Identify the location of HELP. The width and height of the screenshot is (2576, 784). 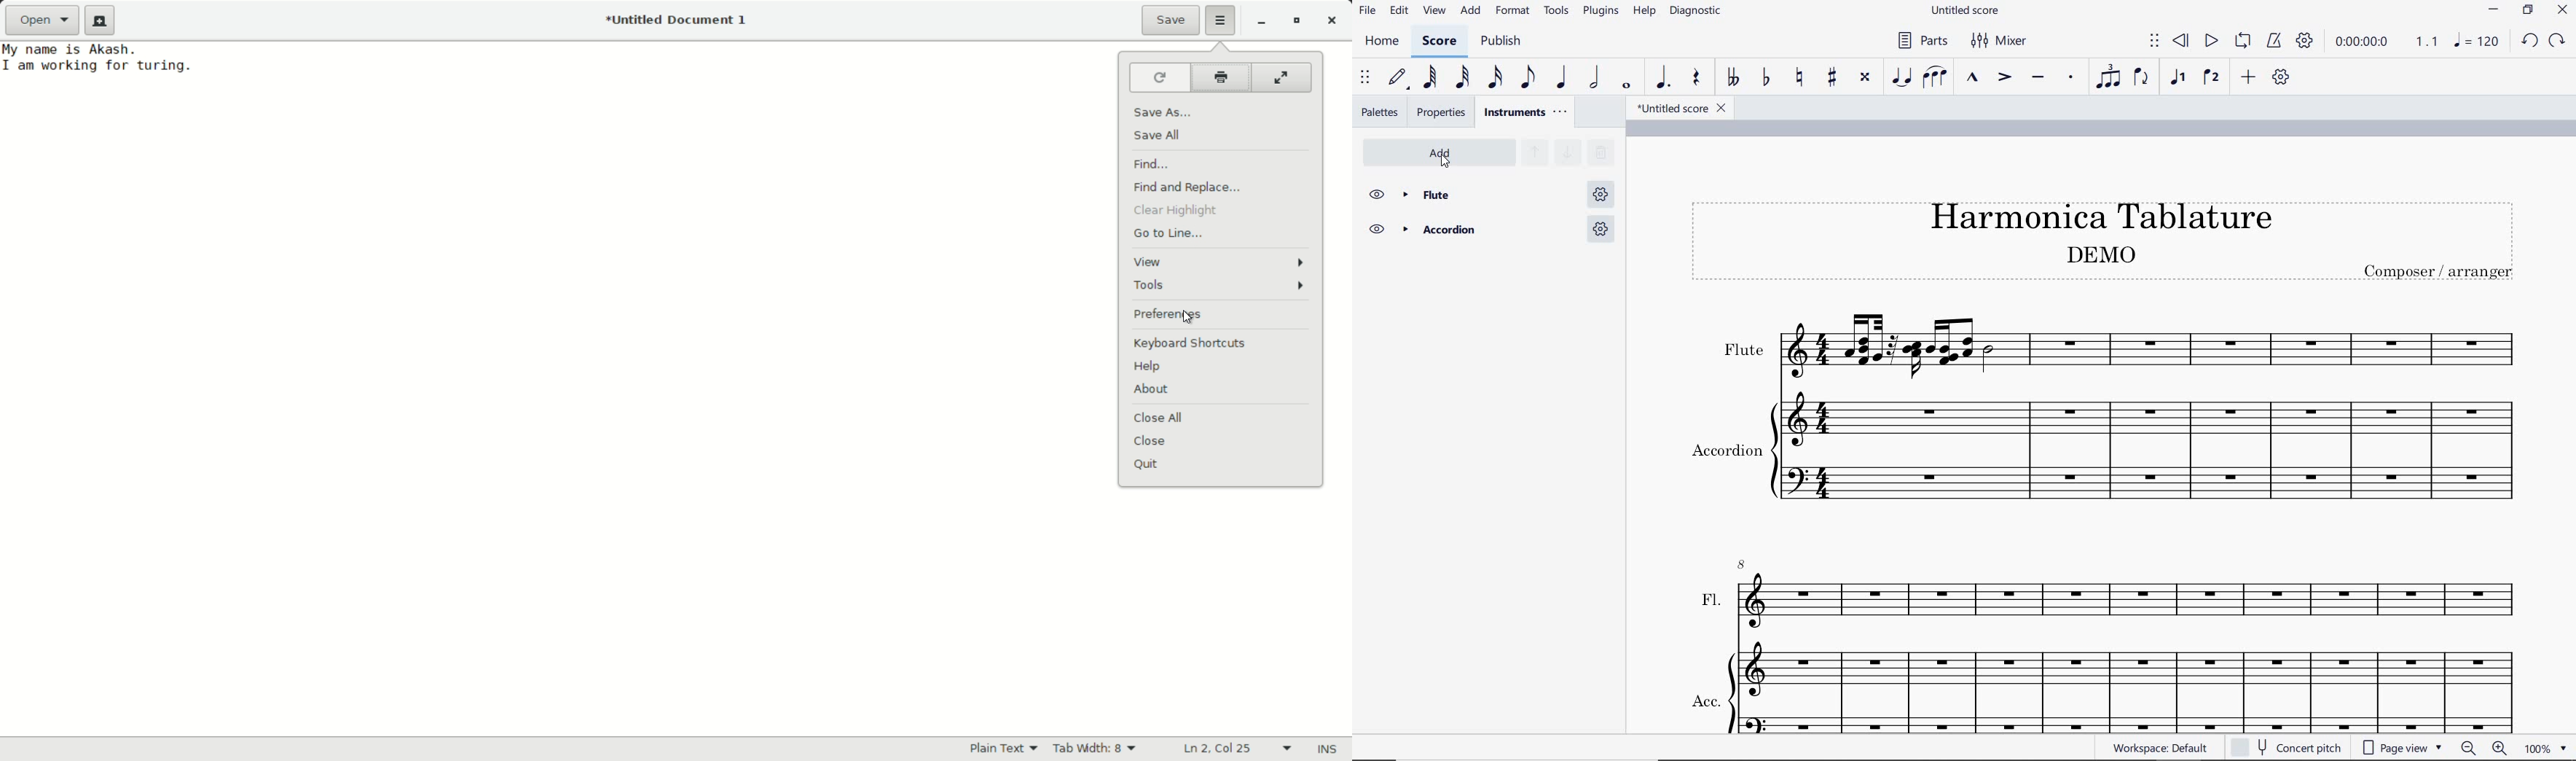
(1645, 12).